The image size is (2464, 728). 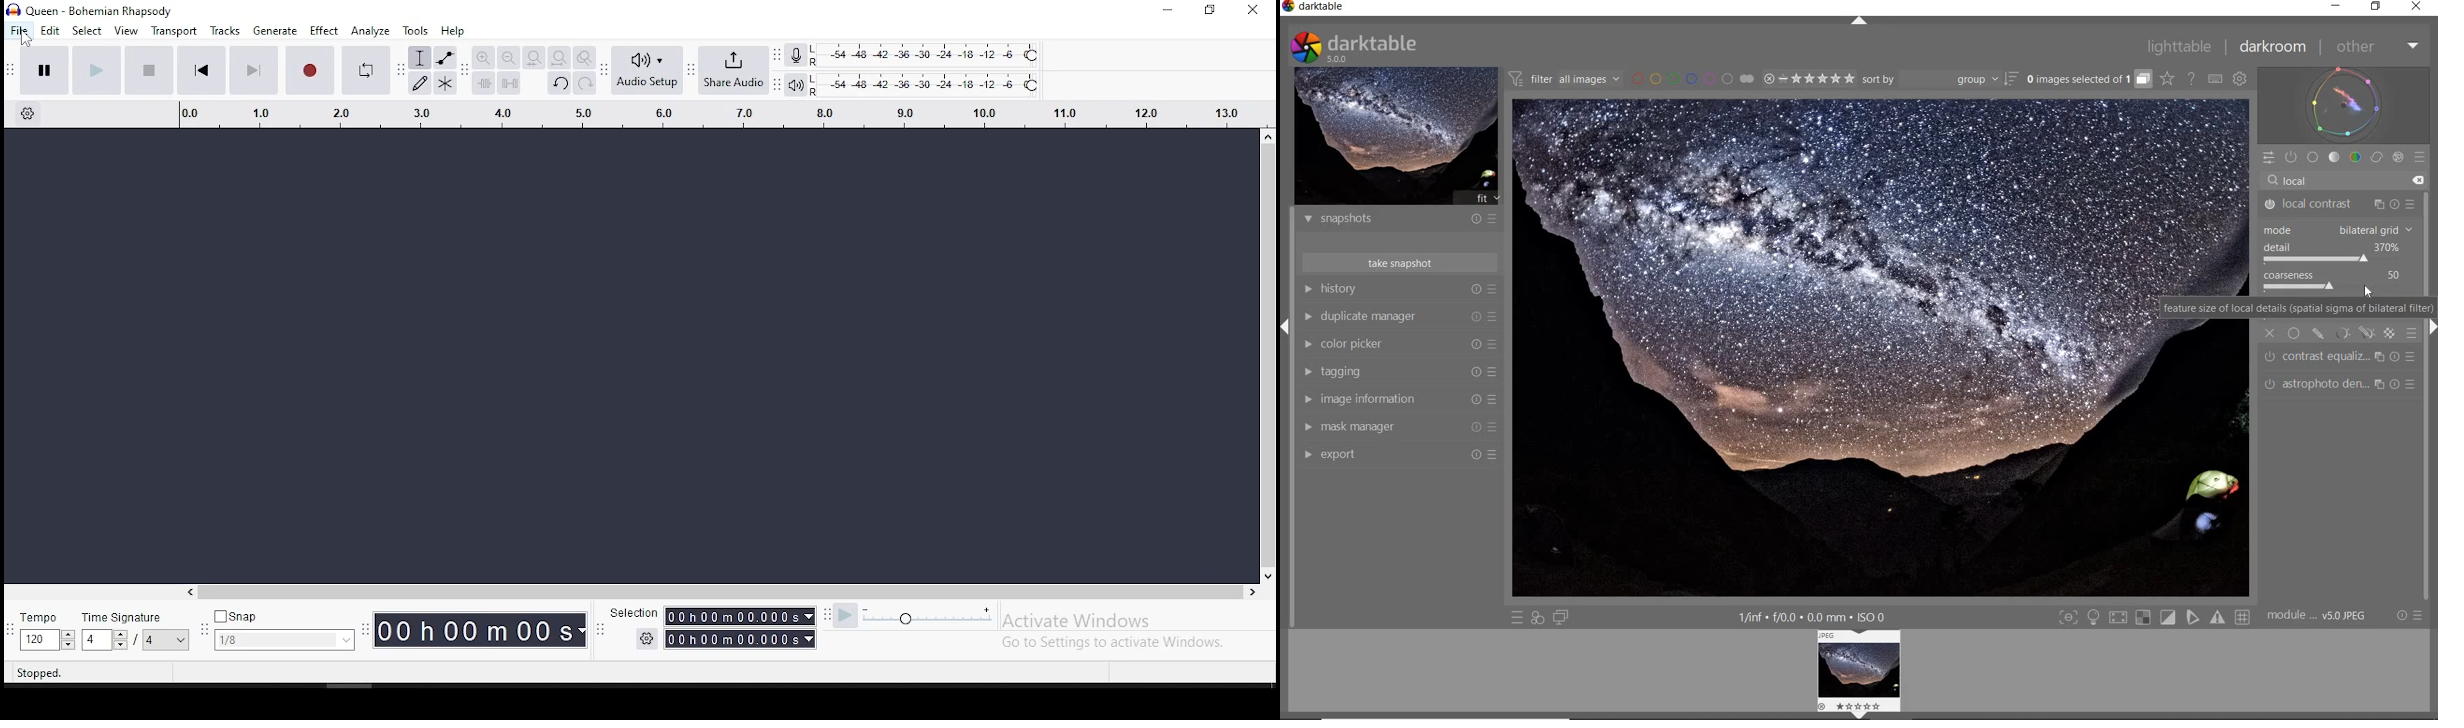 What do you see at coordinates (2421, 159) in the screenshot?
I see `PRESETS` at bounding box center [2421, 159].